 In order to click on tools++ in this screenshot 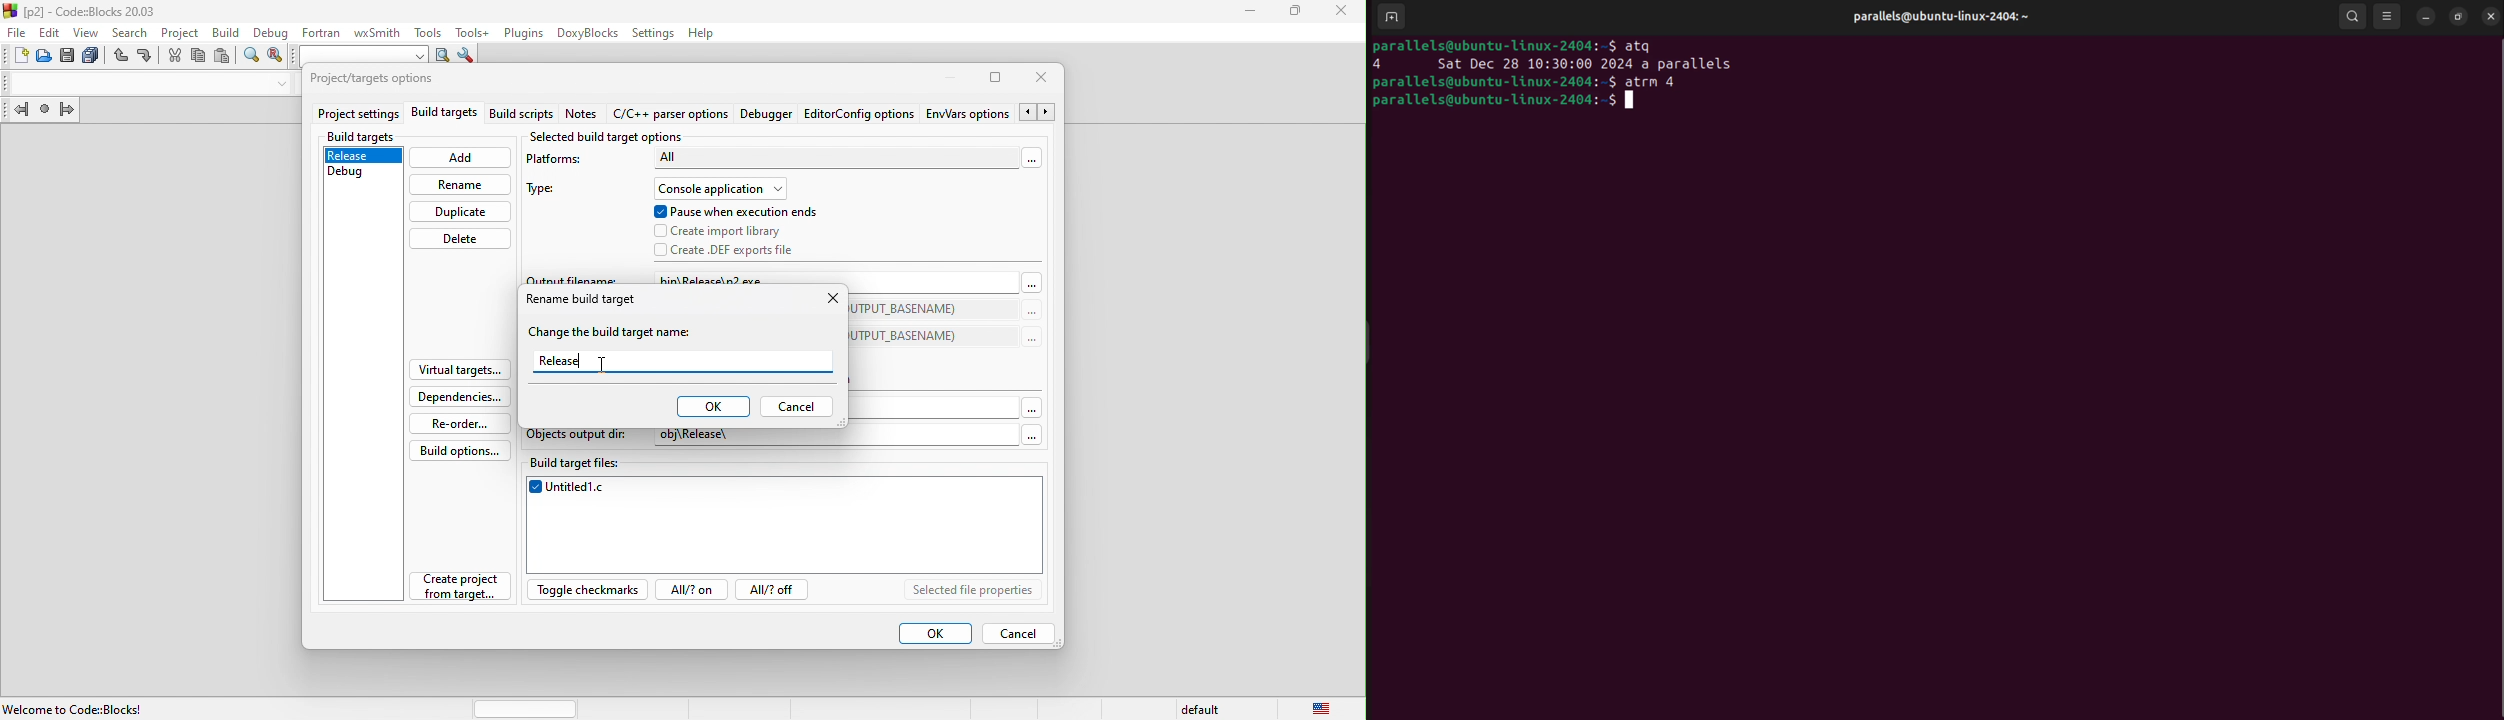, I will do `click(473, 32)`.